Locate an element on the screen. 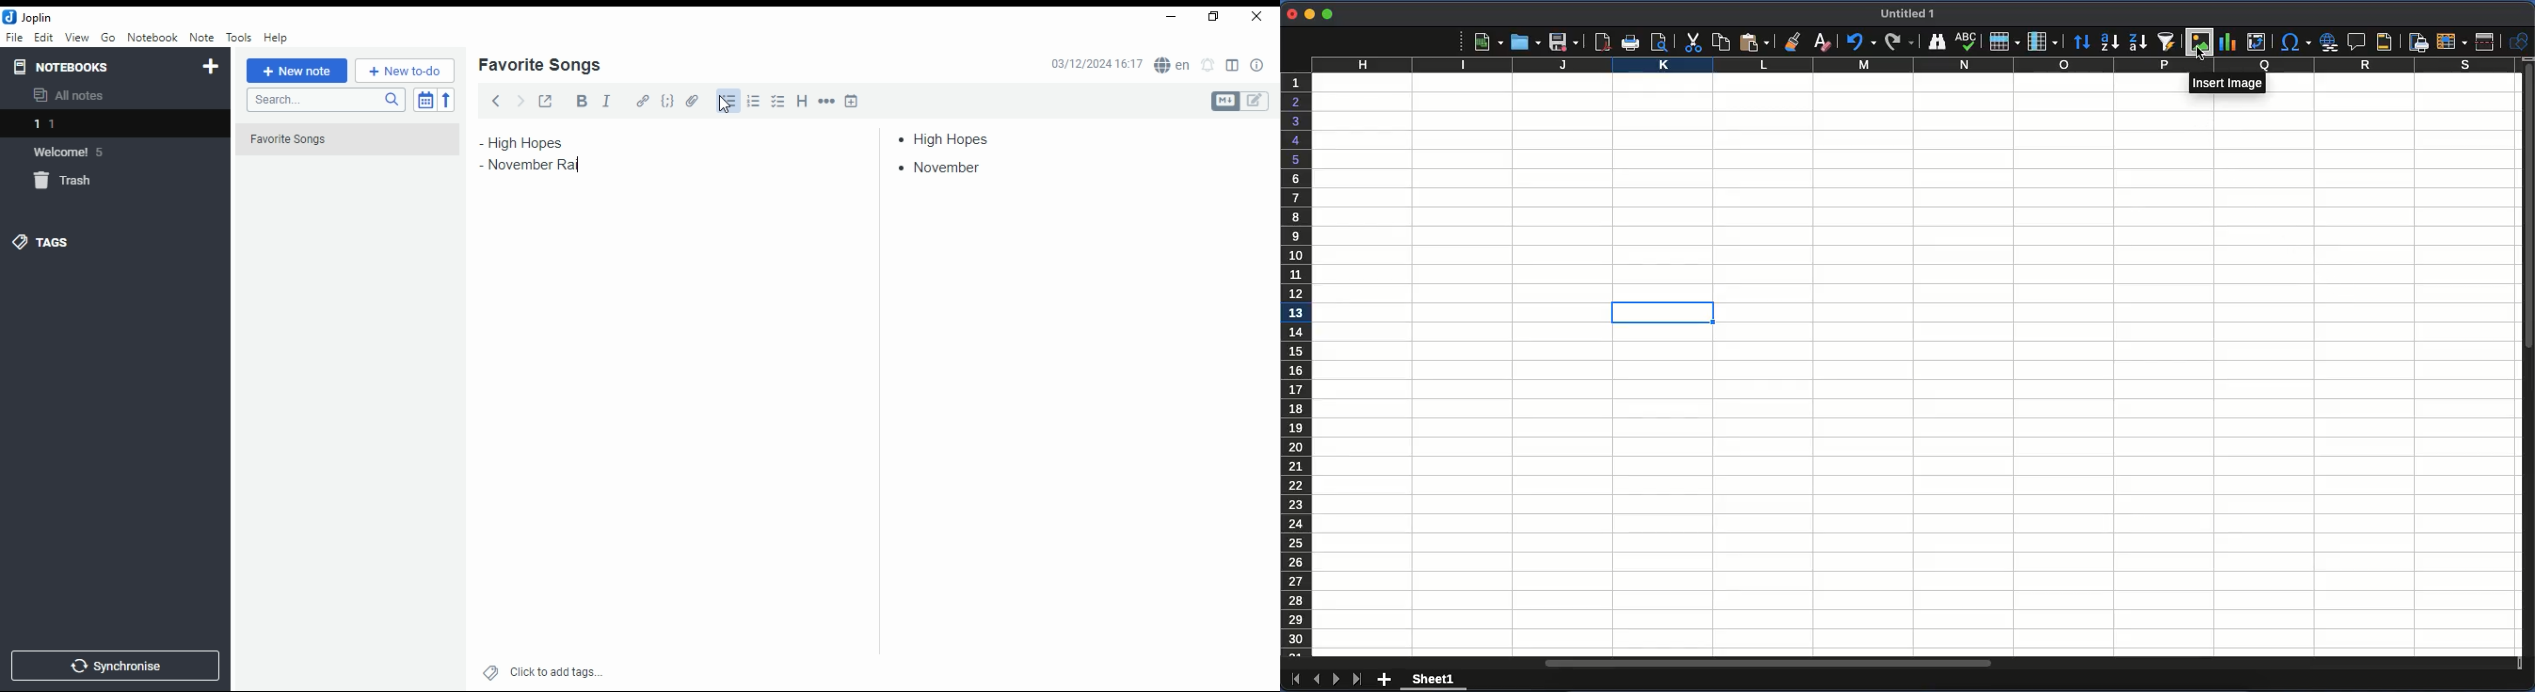 Image resolution: width=2548 pixels, height=700 pixels. notebooks is located at coordinates (97, 66).